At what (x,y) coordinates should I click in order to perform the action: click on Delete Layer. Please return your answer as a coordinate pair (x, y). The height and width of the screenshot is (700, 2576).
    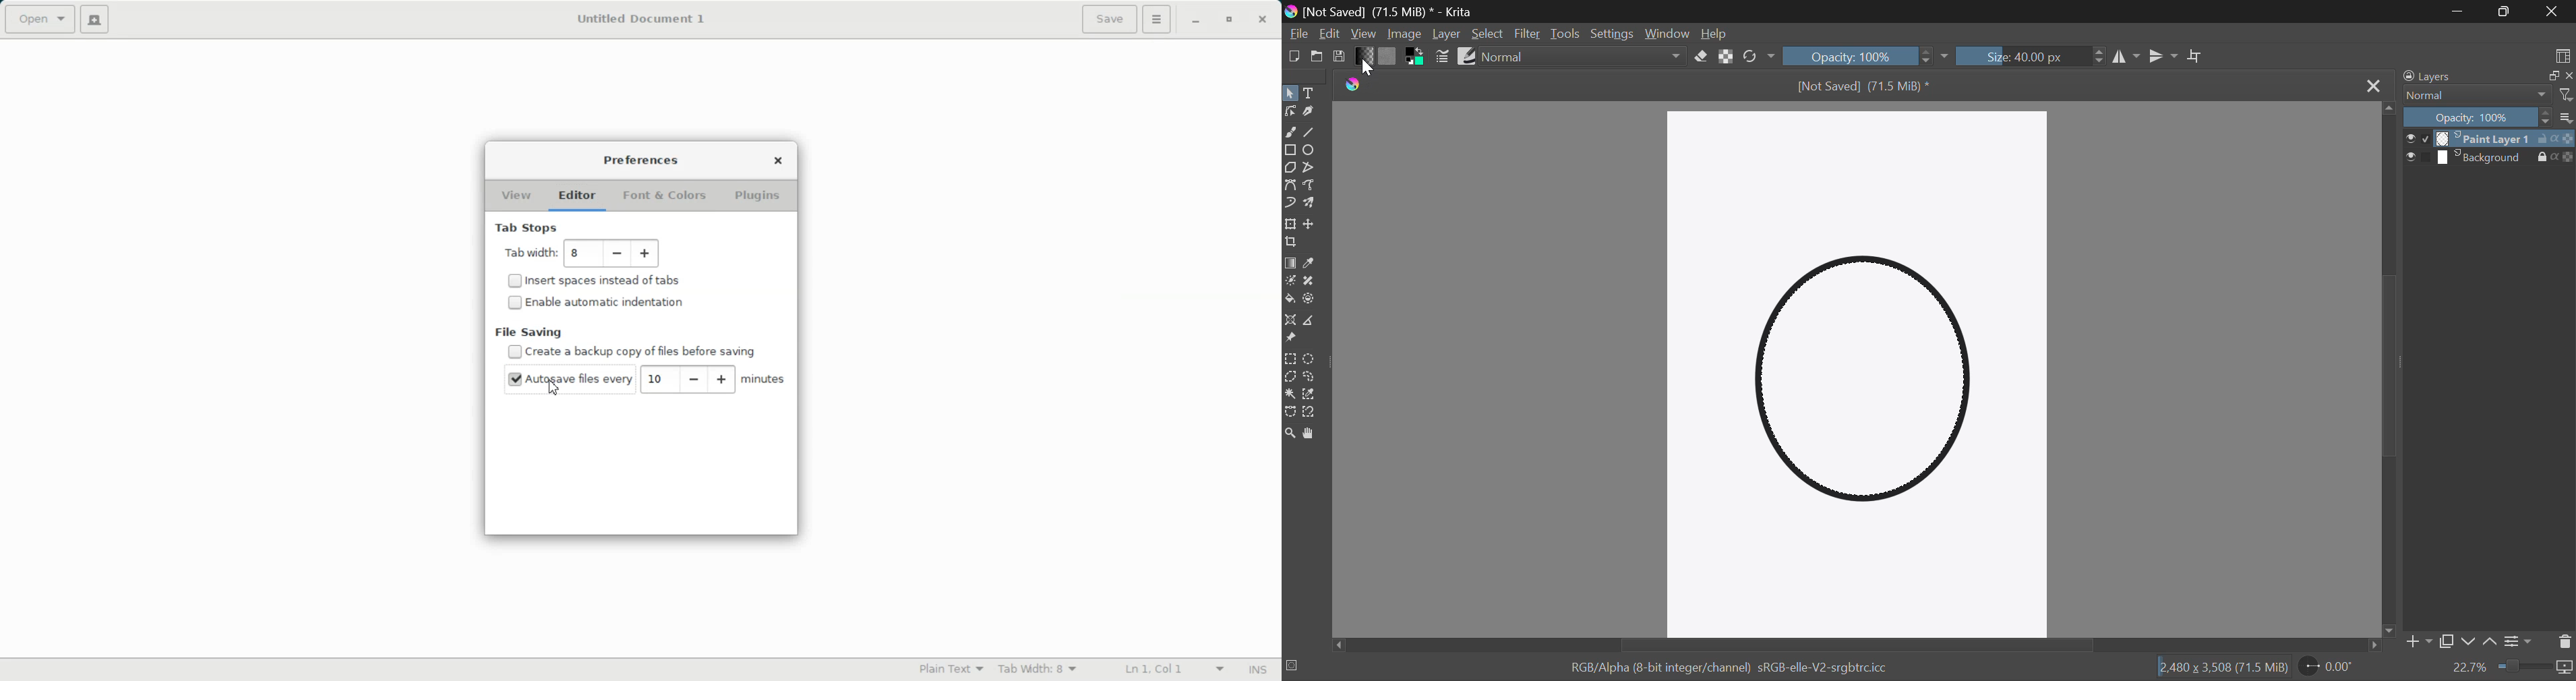
    Looking at the image, I should click on (2565, 645).